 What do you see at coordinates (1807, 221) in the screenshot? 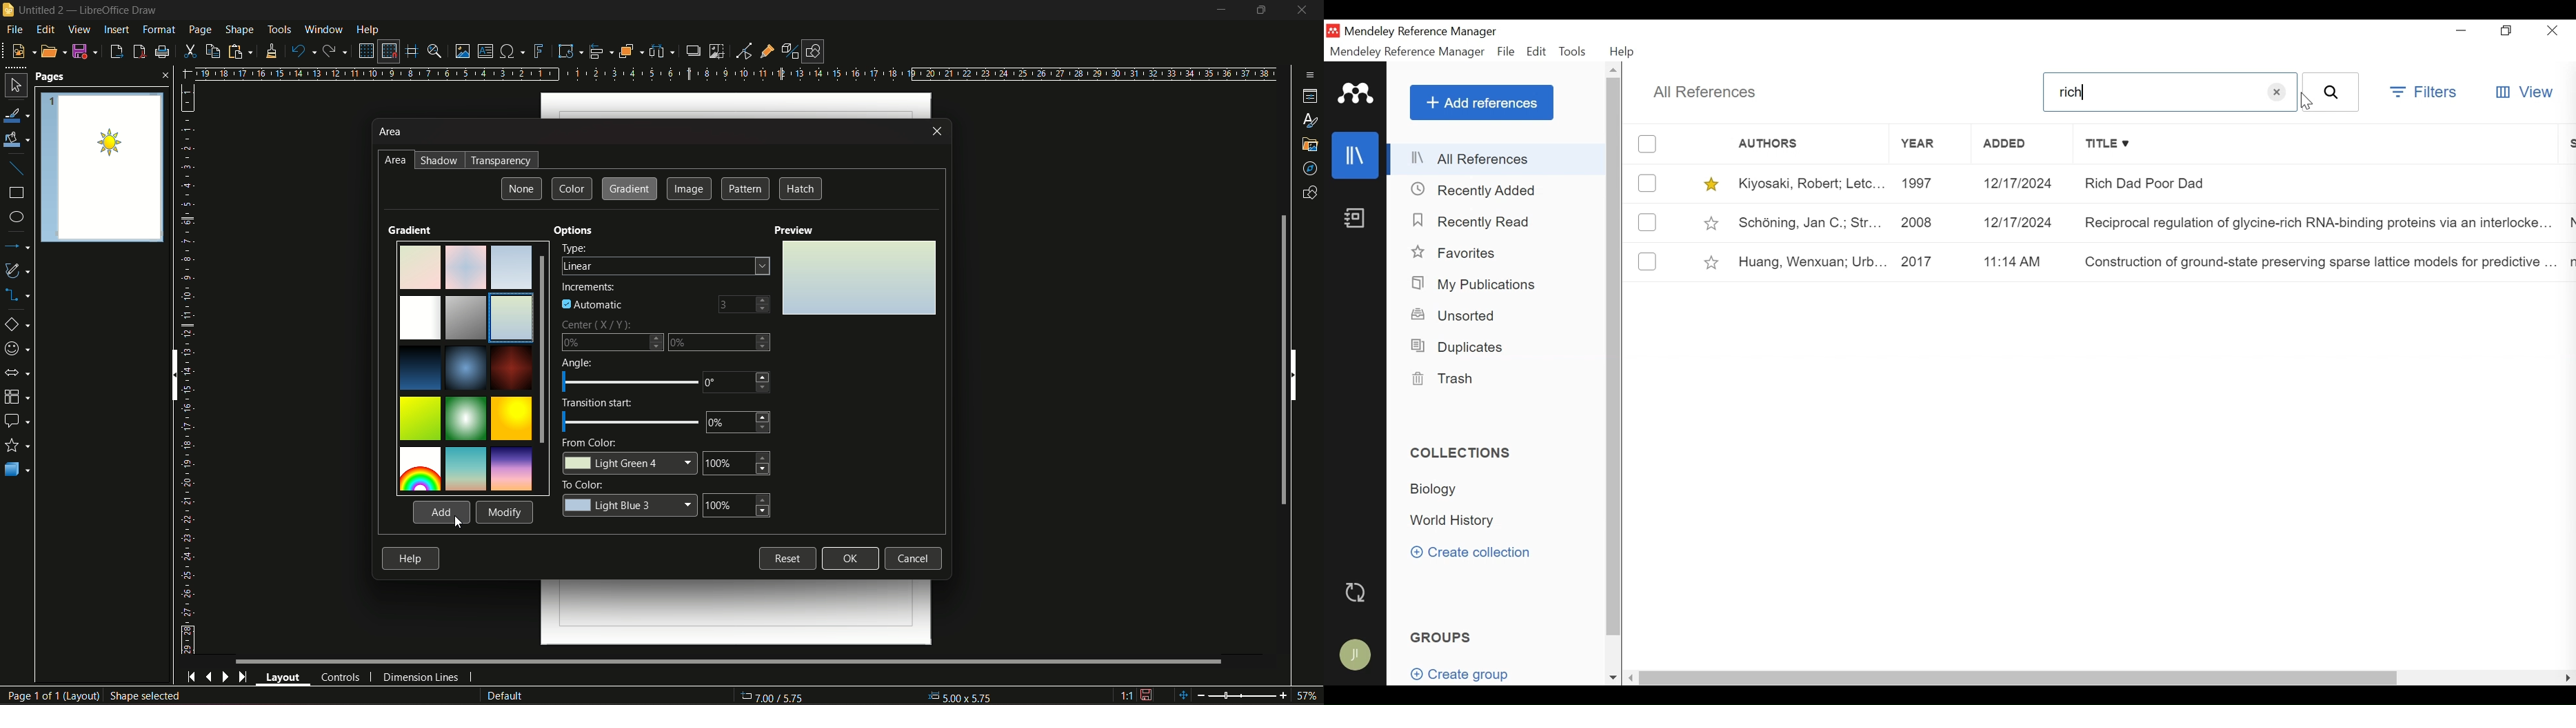
I see `Jan C. Schöning` at bounding box center [1807, 221].